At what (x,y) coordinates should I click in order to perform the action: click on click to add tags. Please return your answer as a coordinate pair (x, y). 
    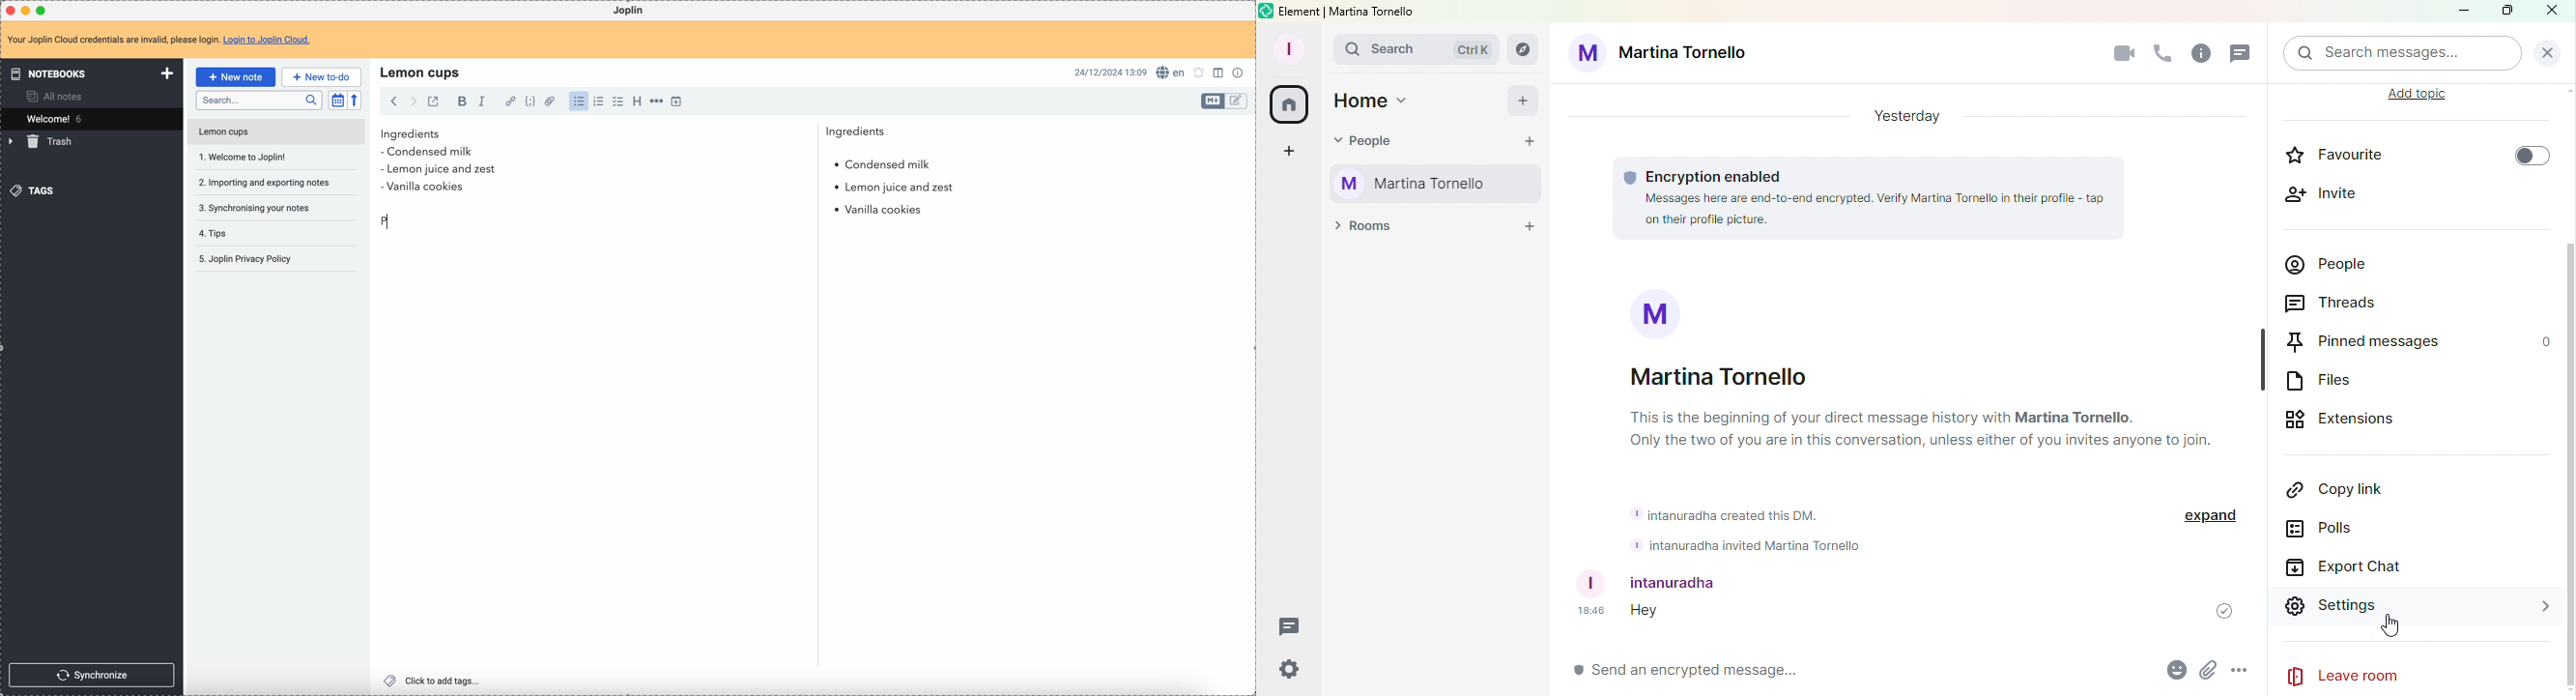
    Looking at the image, I should click on (435, 680).